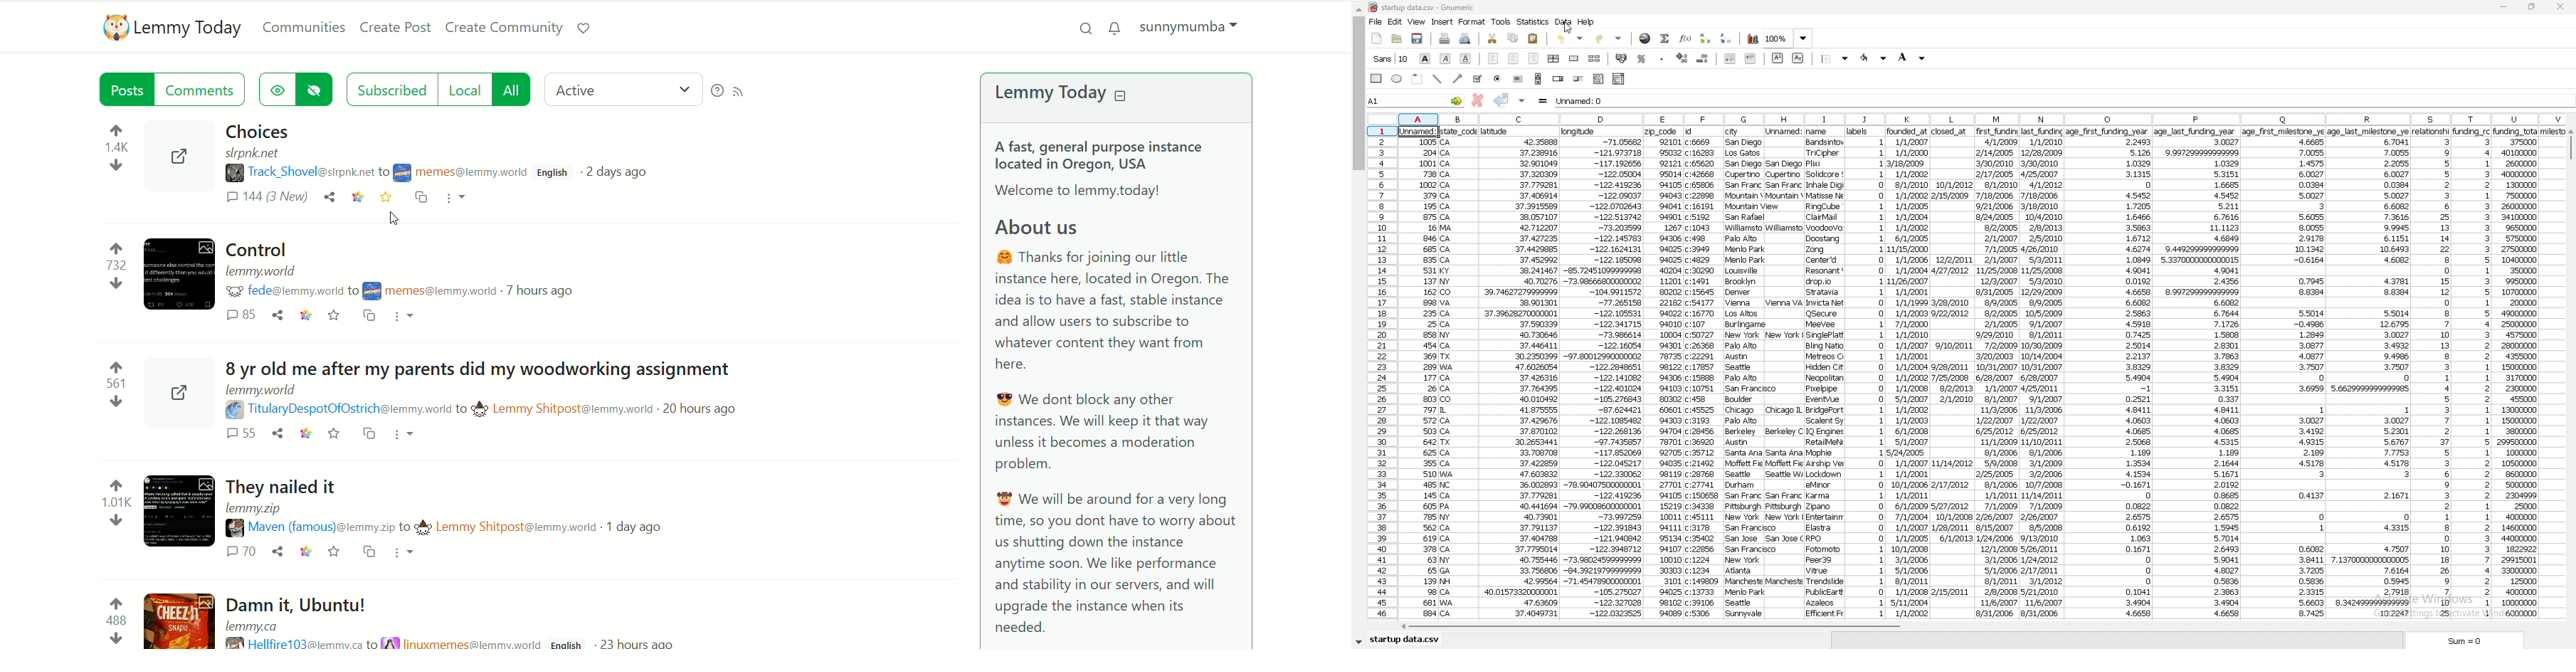 The width and height of the screenshot is (2576, 672). I want to click on data, so click(2042, 371).